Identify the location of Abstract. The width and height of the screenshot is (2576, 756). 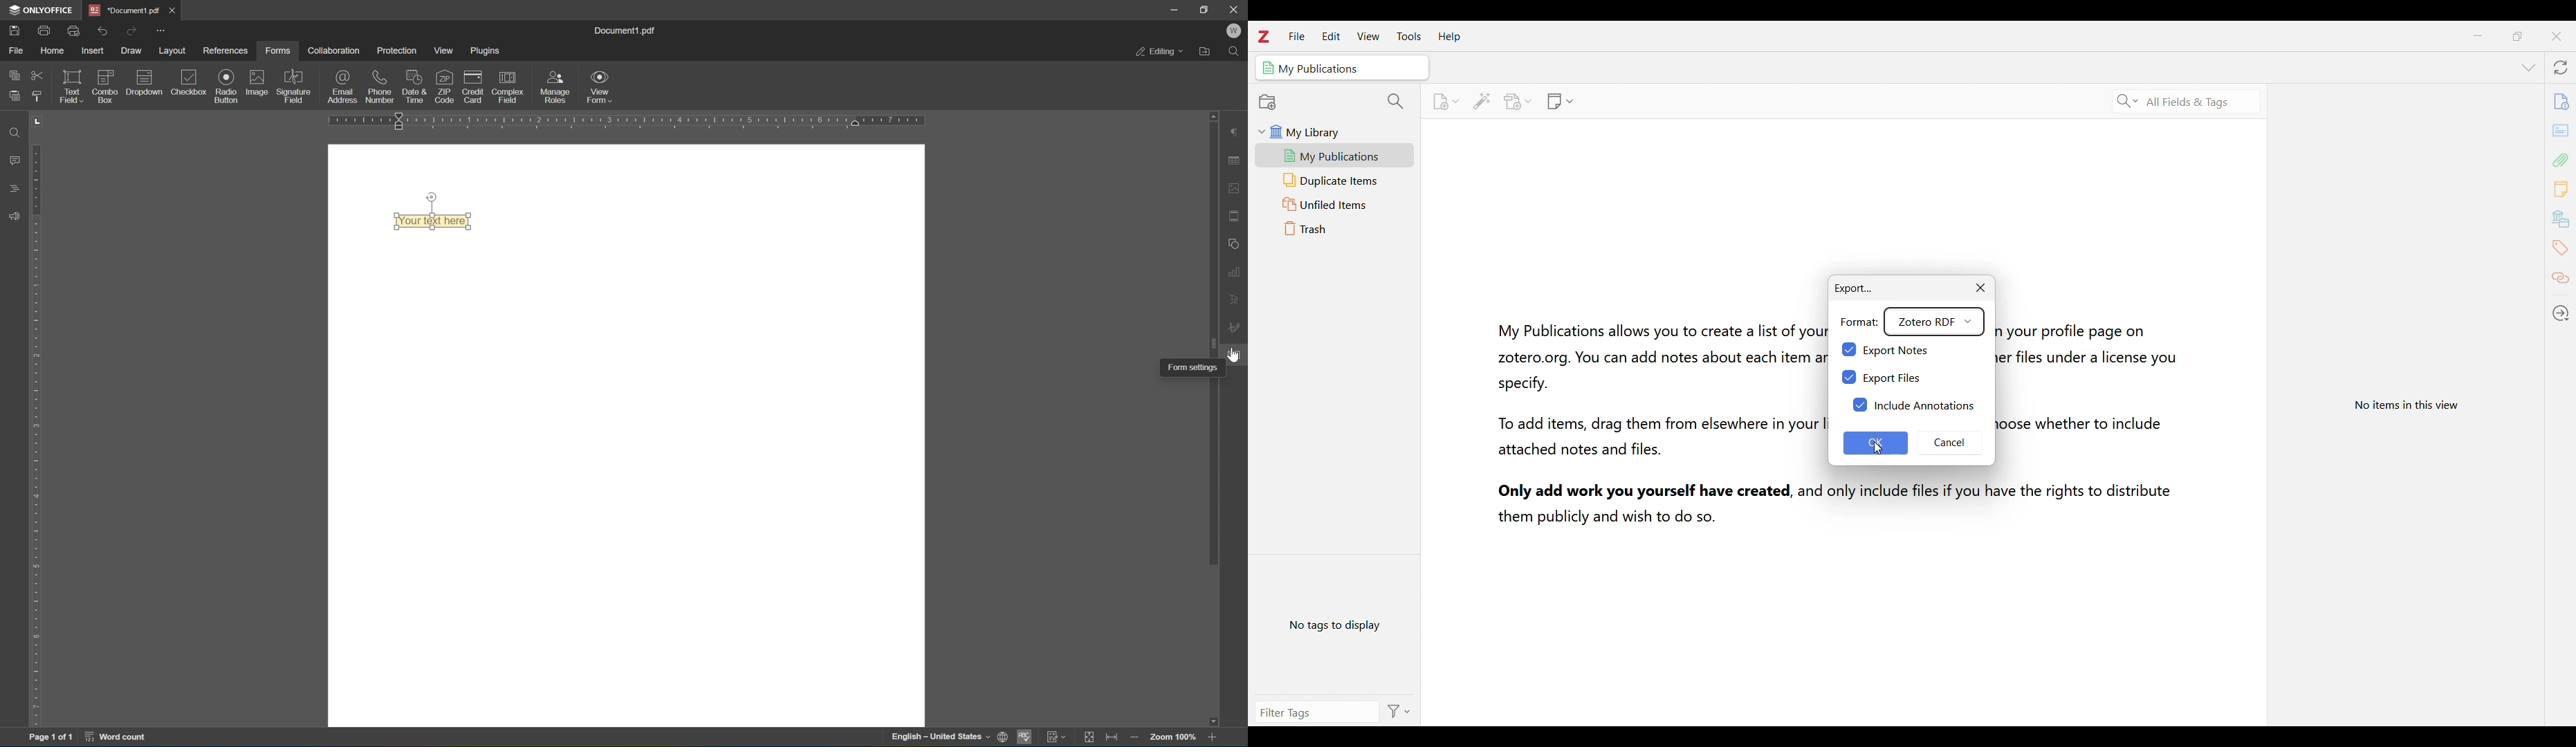
(2561, 130).